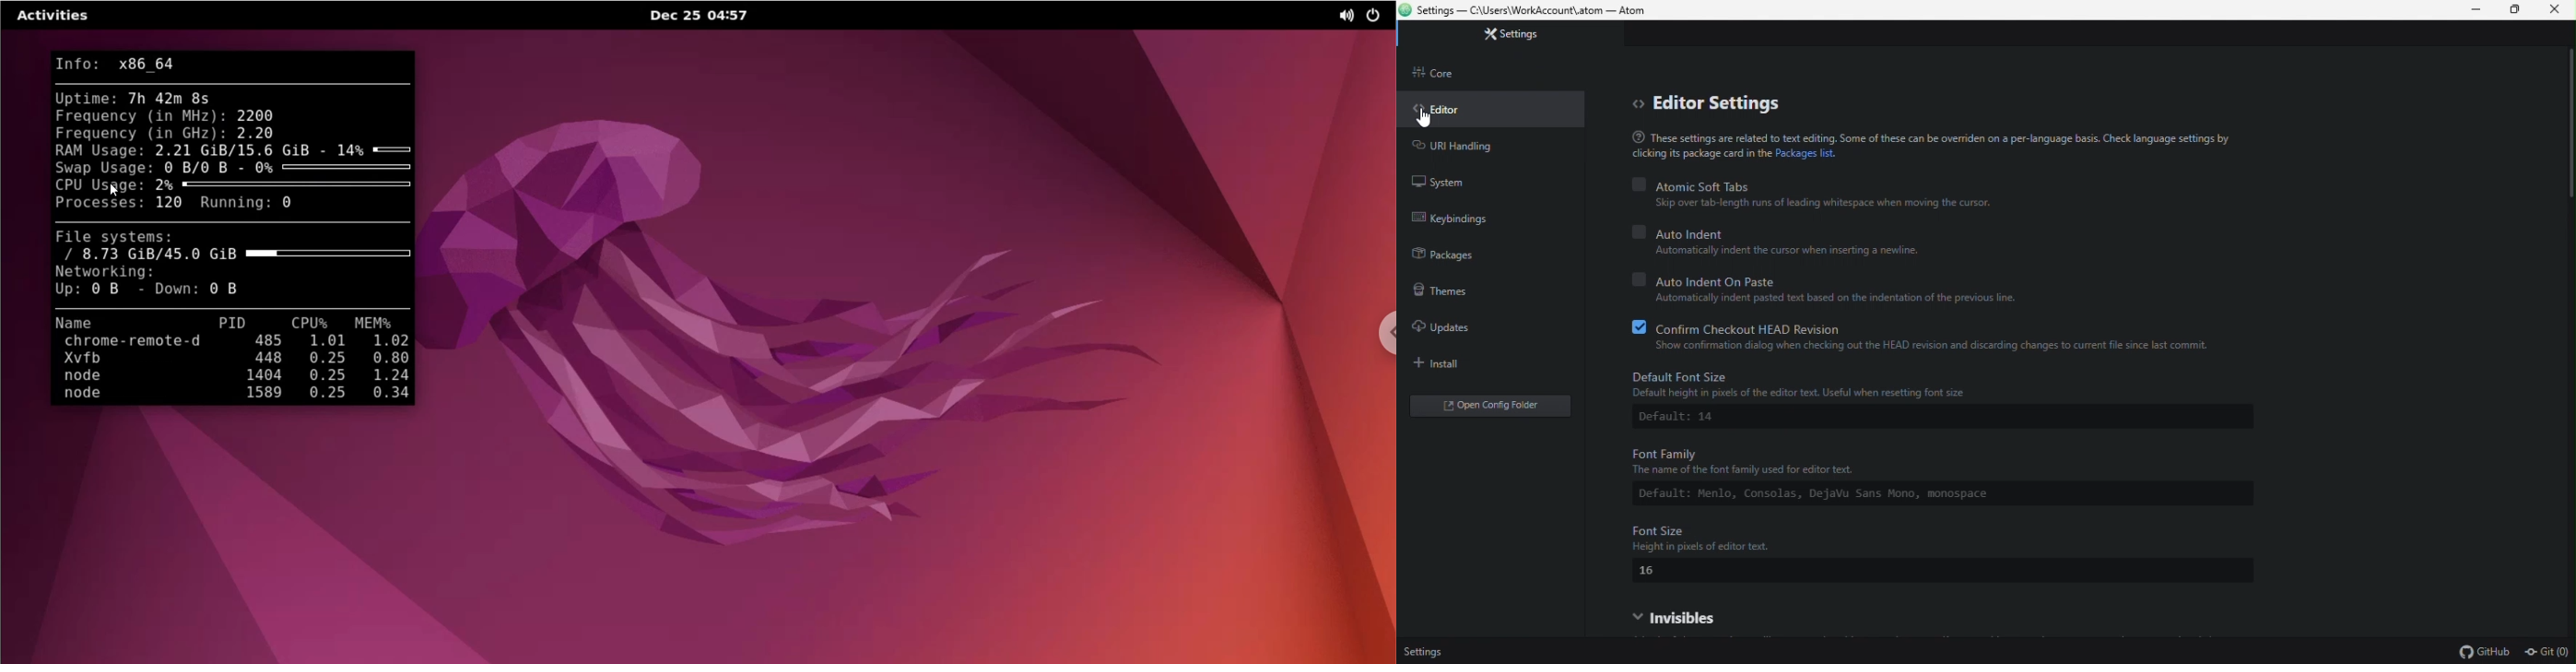 The width and height of the screenshot is (2576, 672). I want to click on Theme, so click(1453, 292).